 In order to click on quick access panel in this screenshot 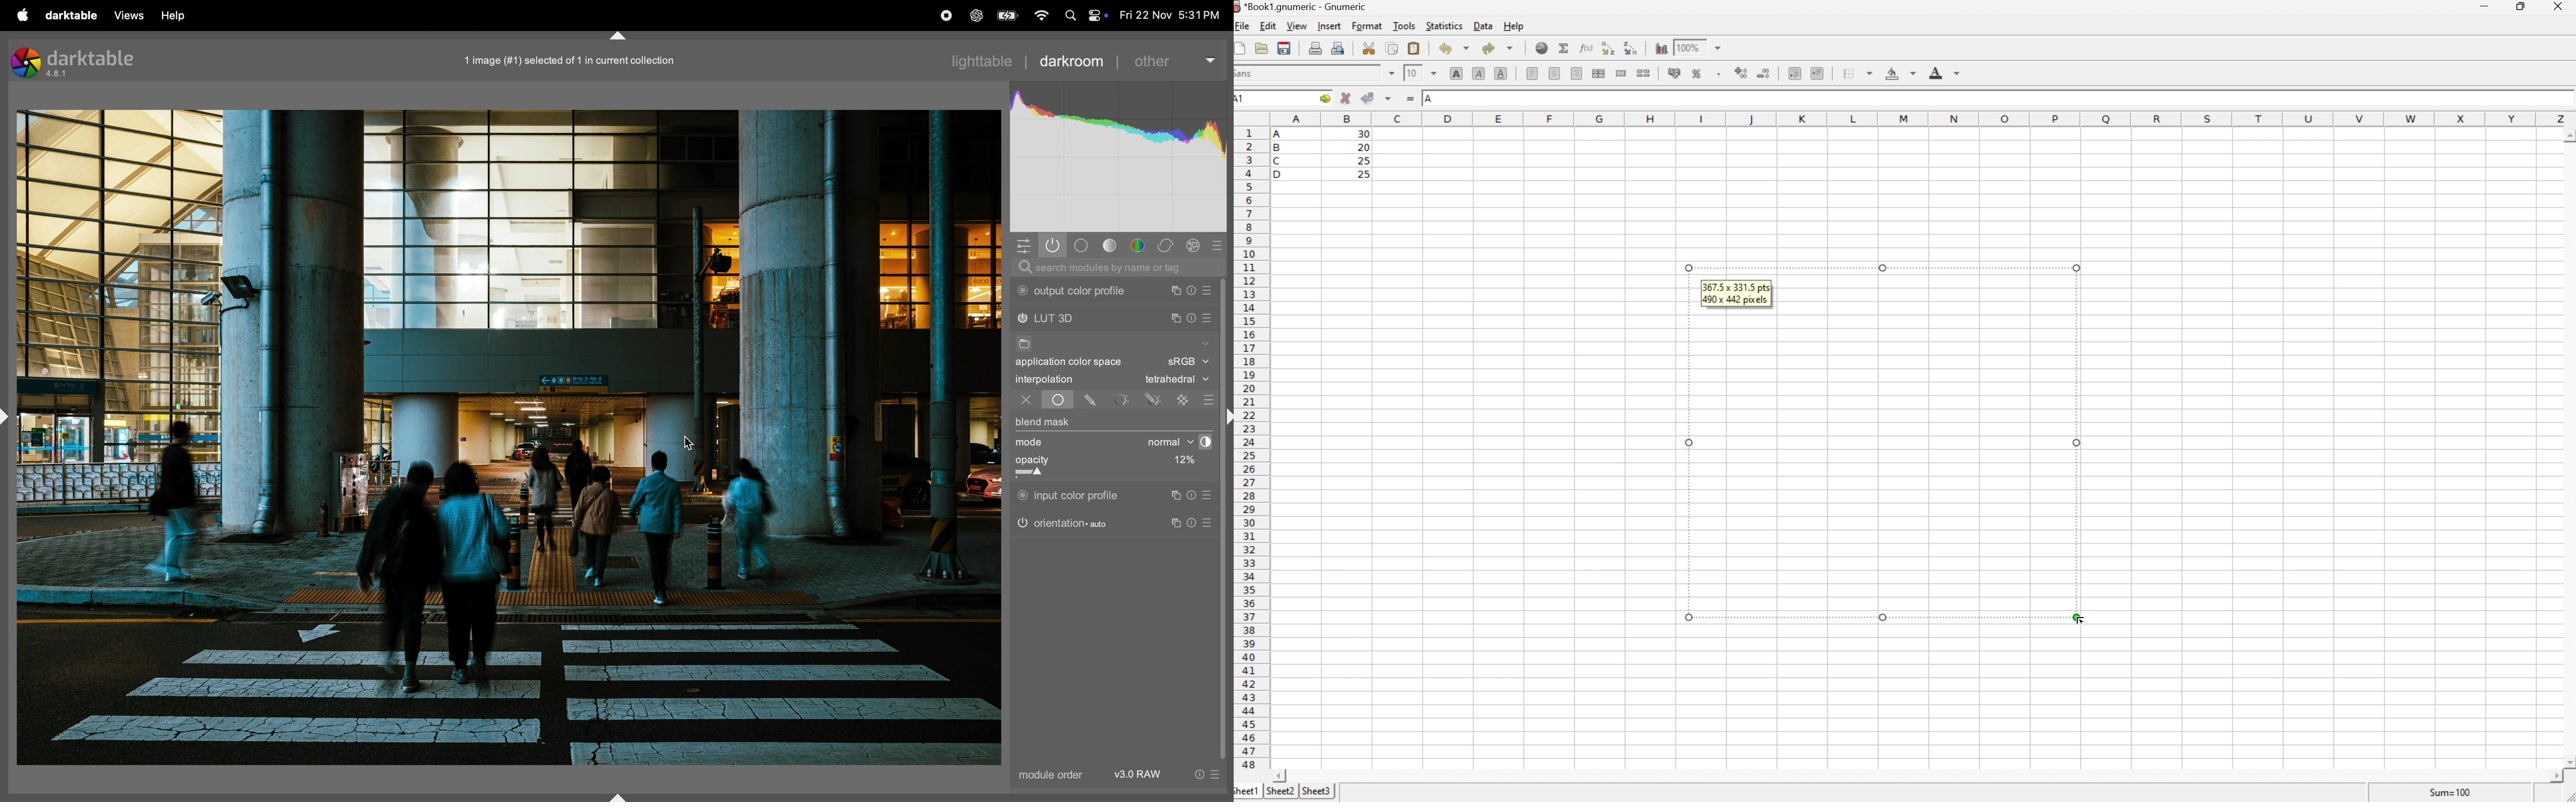, I will do `click(1021, 244)`.